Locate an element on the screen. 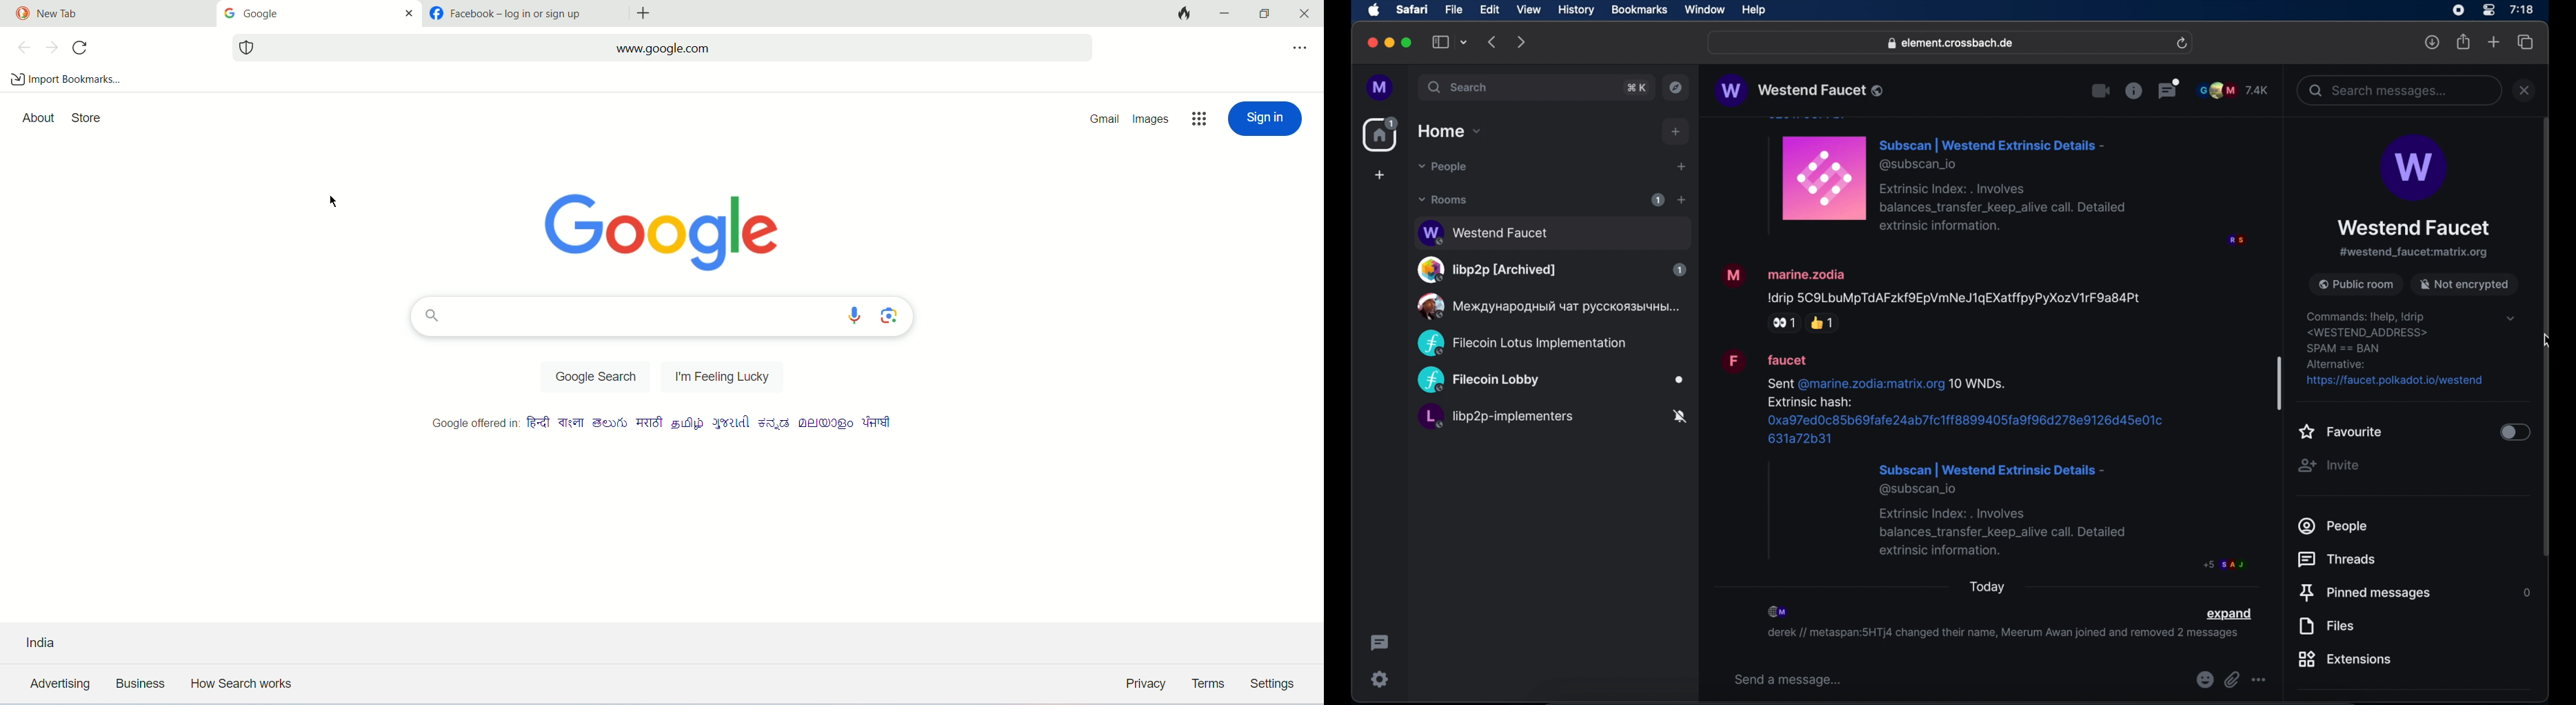   is located at coordinates (1445, 167).